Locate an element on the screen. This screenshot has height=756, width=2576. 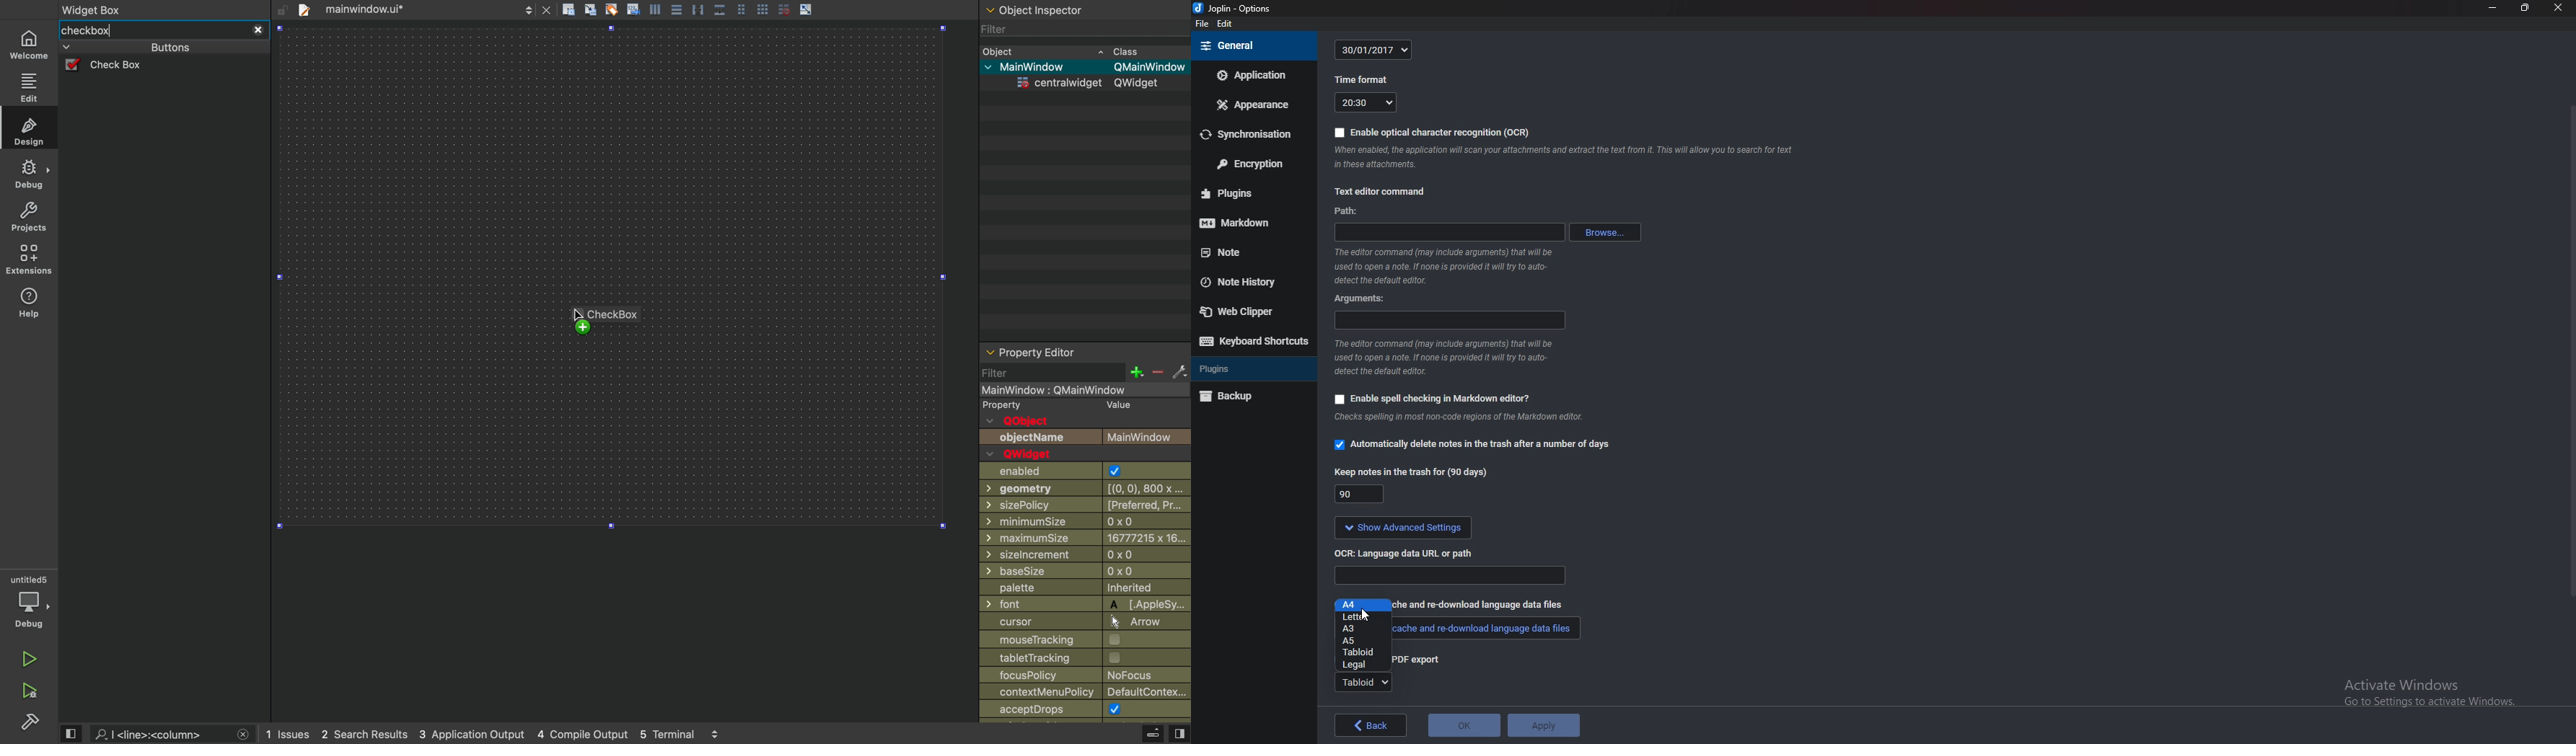
maximum size  is located at coordinates (1085, 537).